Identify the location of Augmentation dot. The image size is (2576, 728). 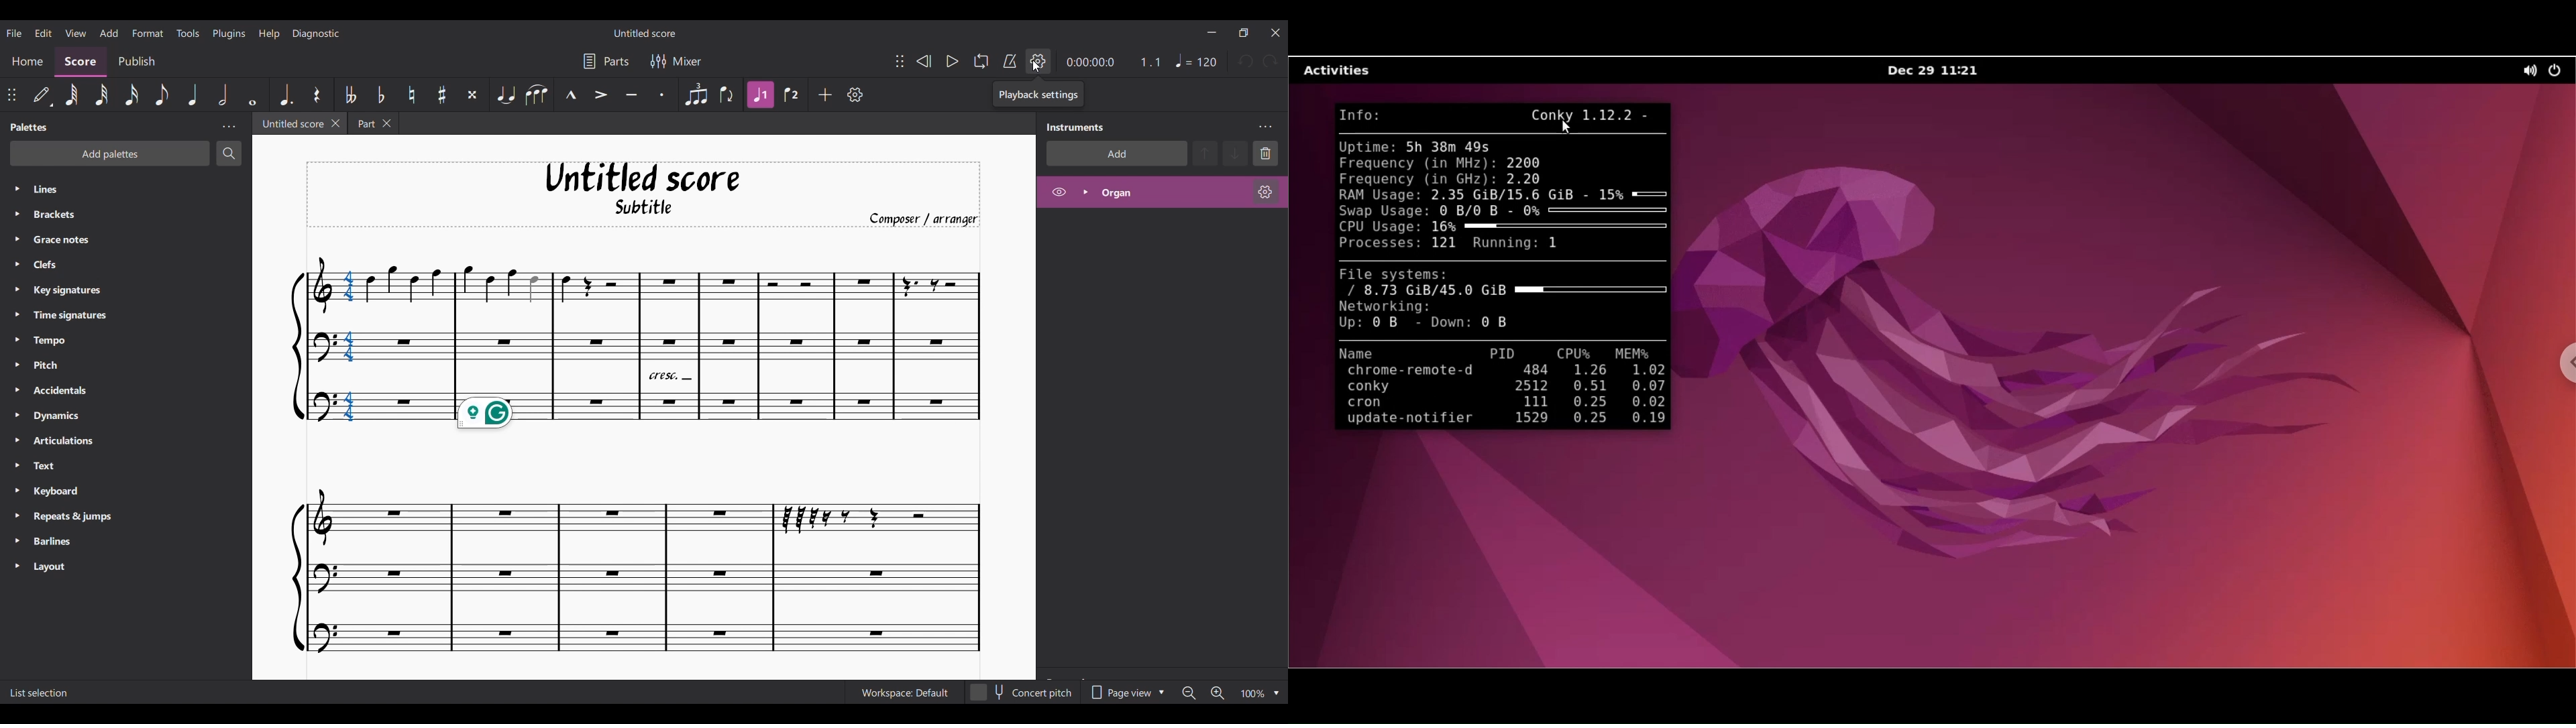
(285, 95).